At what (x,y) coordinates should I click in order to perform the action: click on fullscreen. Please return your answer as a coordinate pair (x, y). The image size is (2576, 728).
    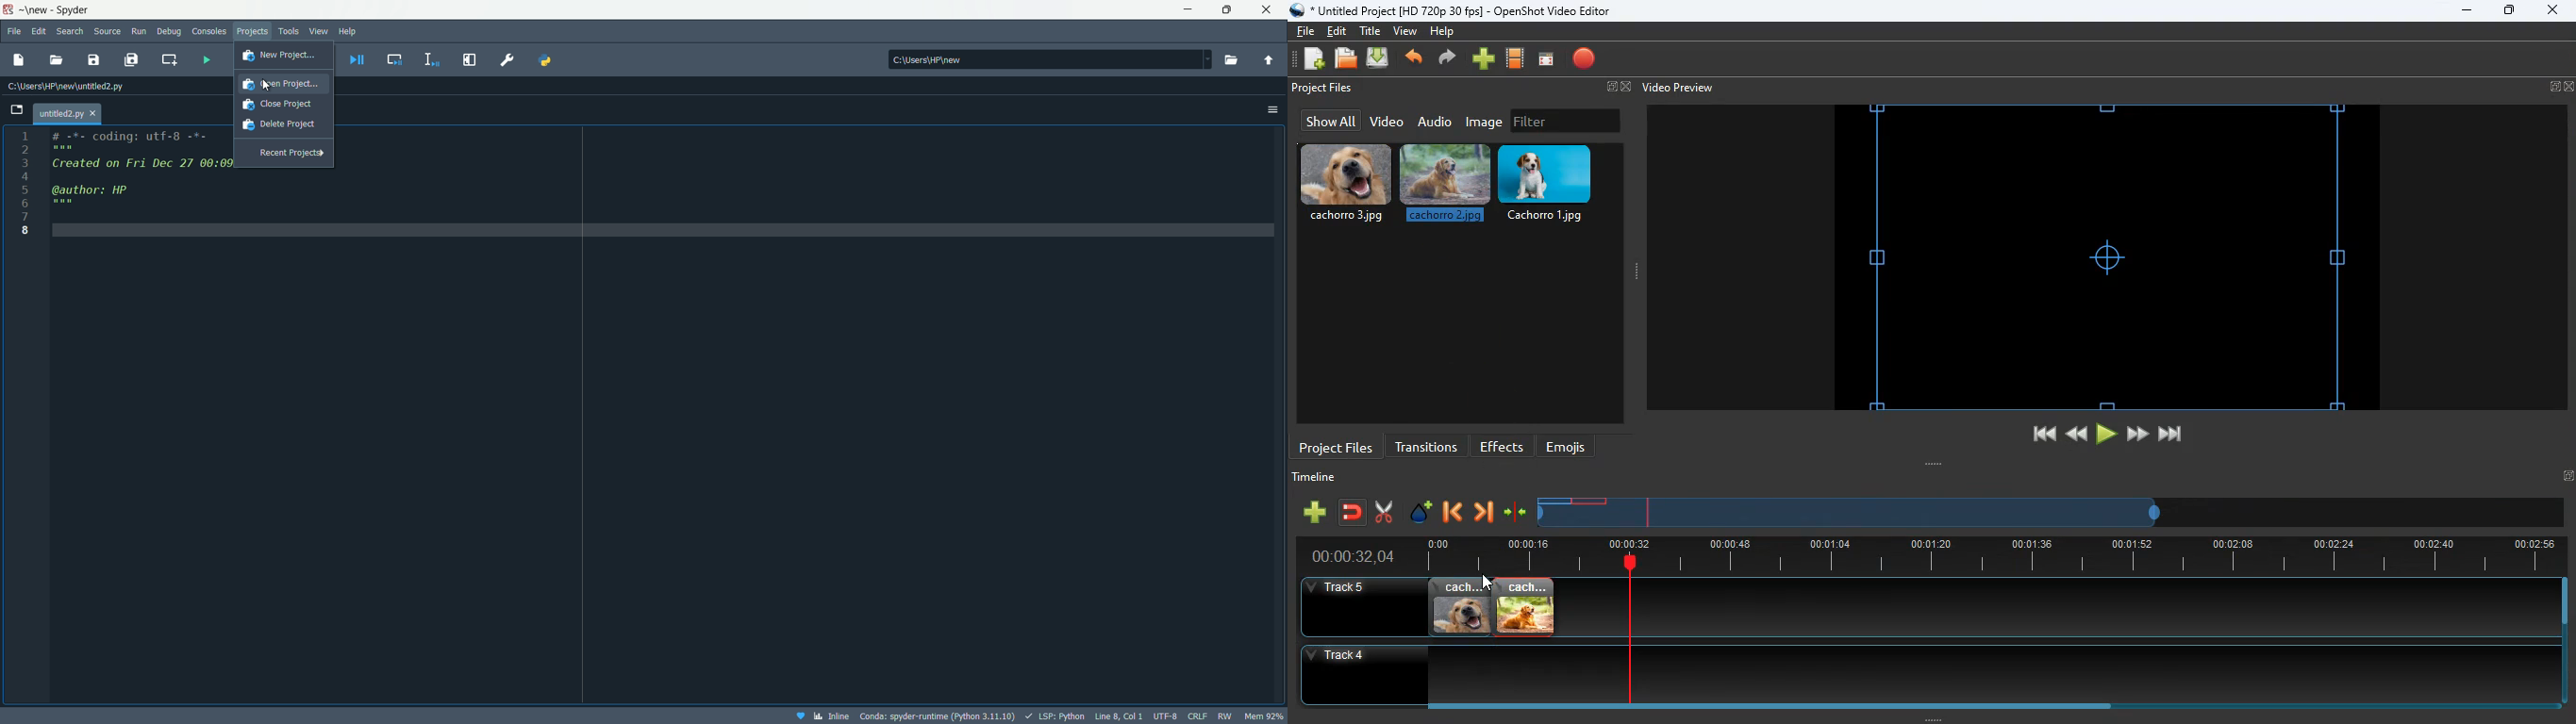
    Looking at the image, I should click on (1616, 88).